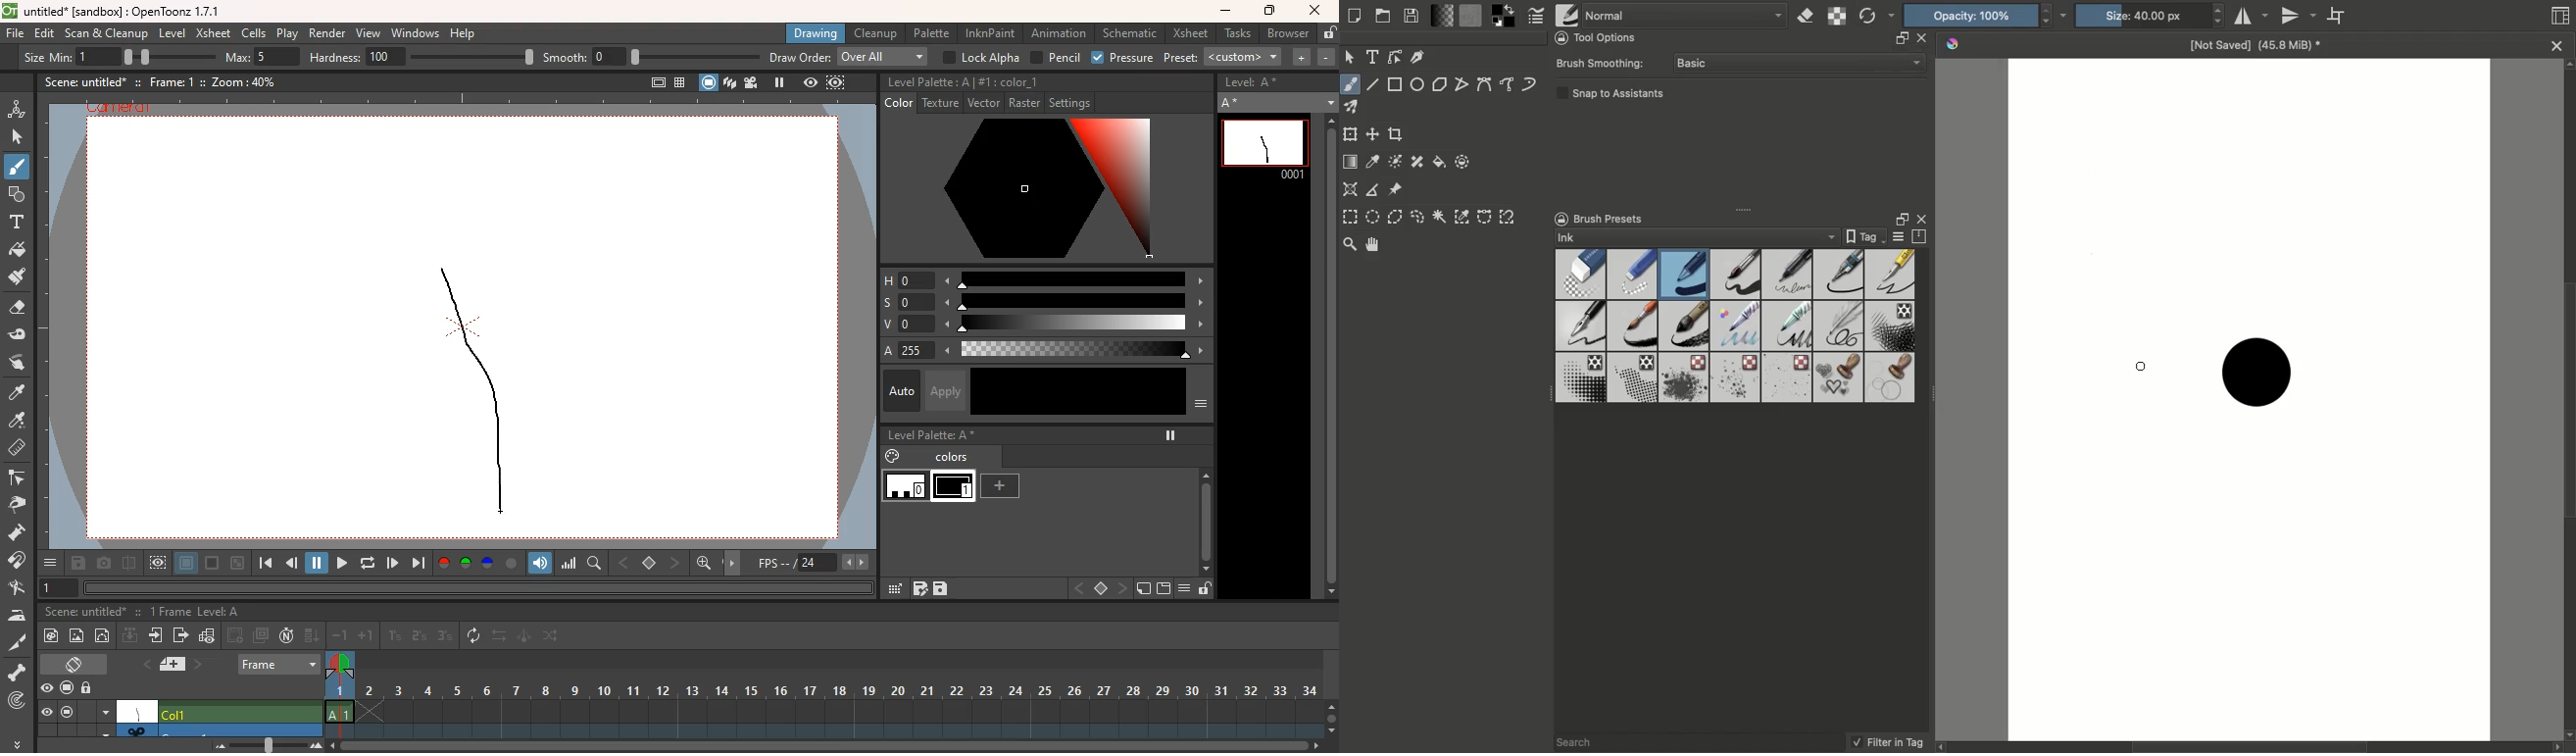 The width and height of the screenshot is (2576, 756). What do you see at coordinates (1235, 34) in the screenshot?
I see `tasks` at bounding box center [1235, 34].